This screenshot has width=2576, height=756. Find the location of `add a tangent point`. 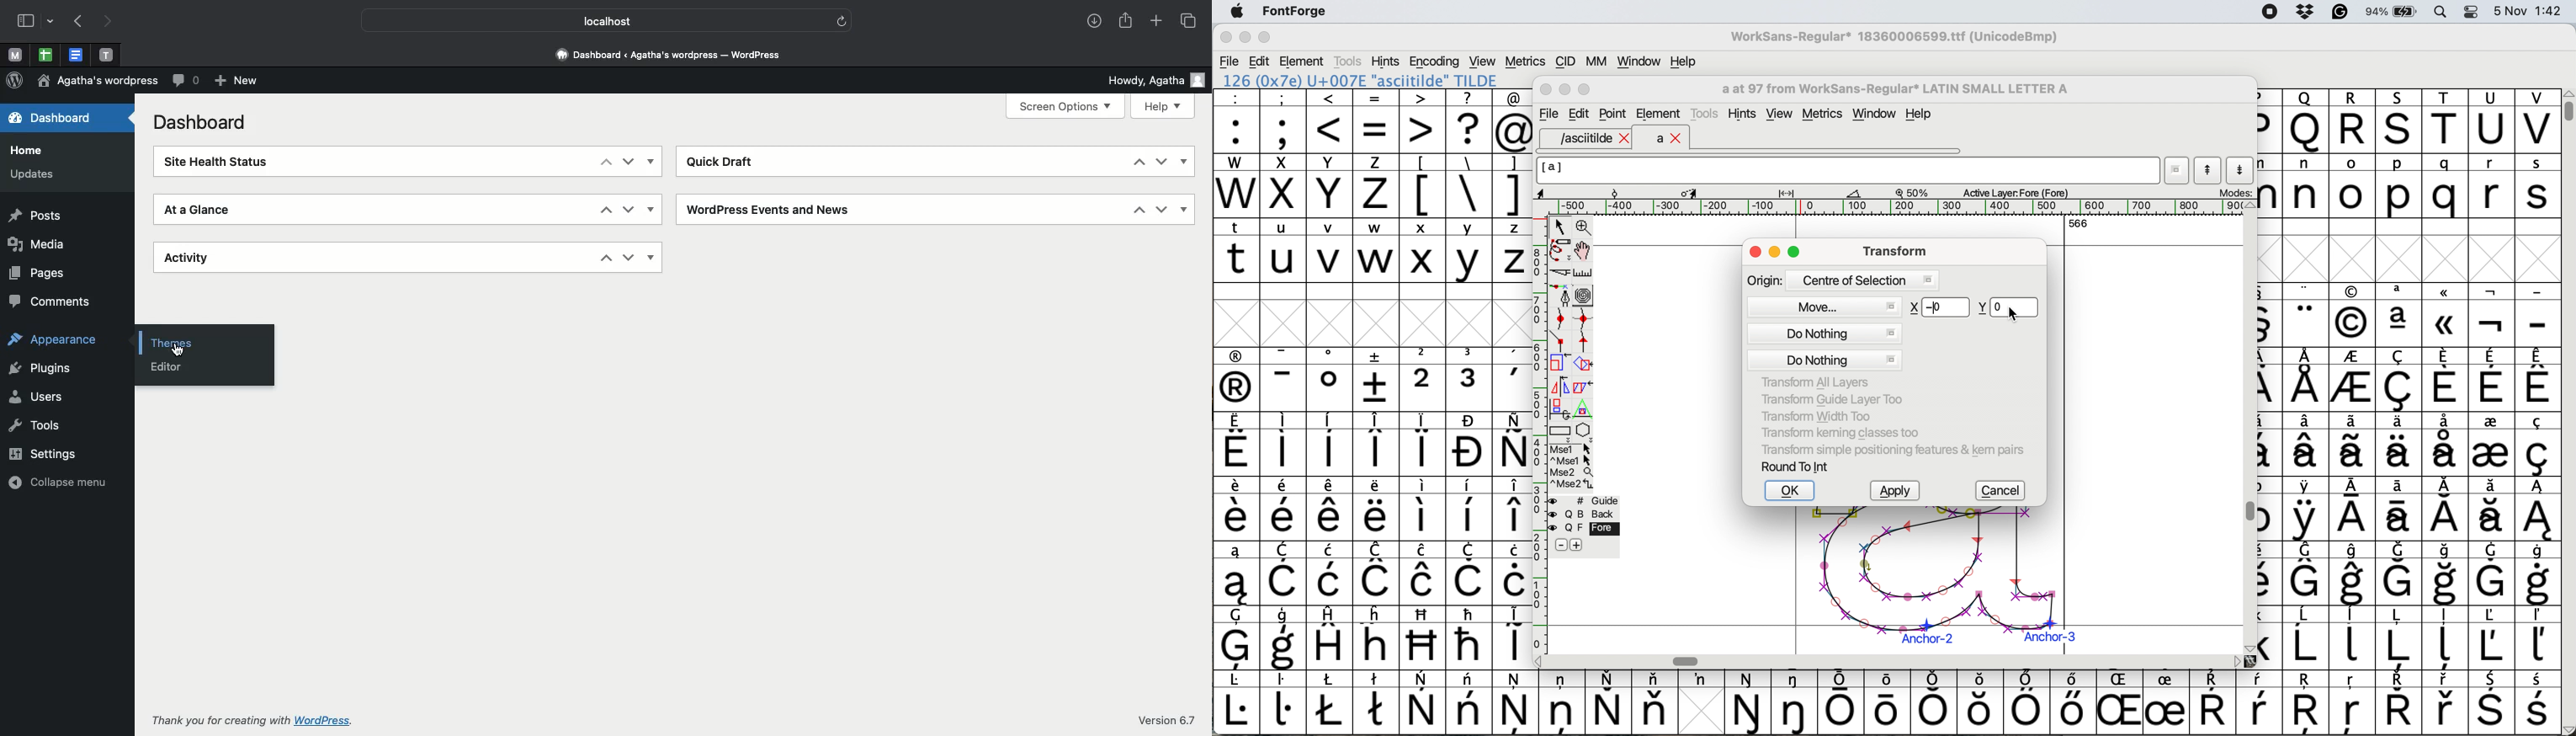

add a tangent point is located at coordinates (1586, 341).